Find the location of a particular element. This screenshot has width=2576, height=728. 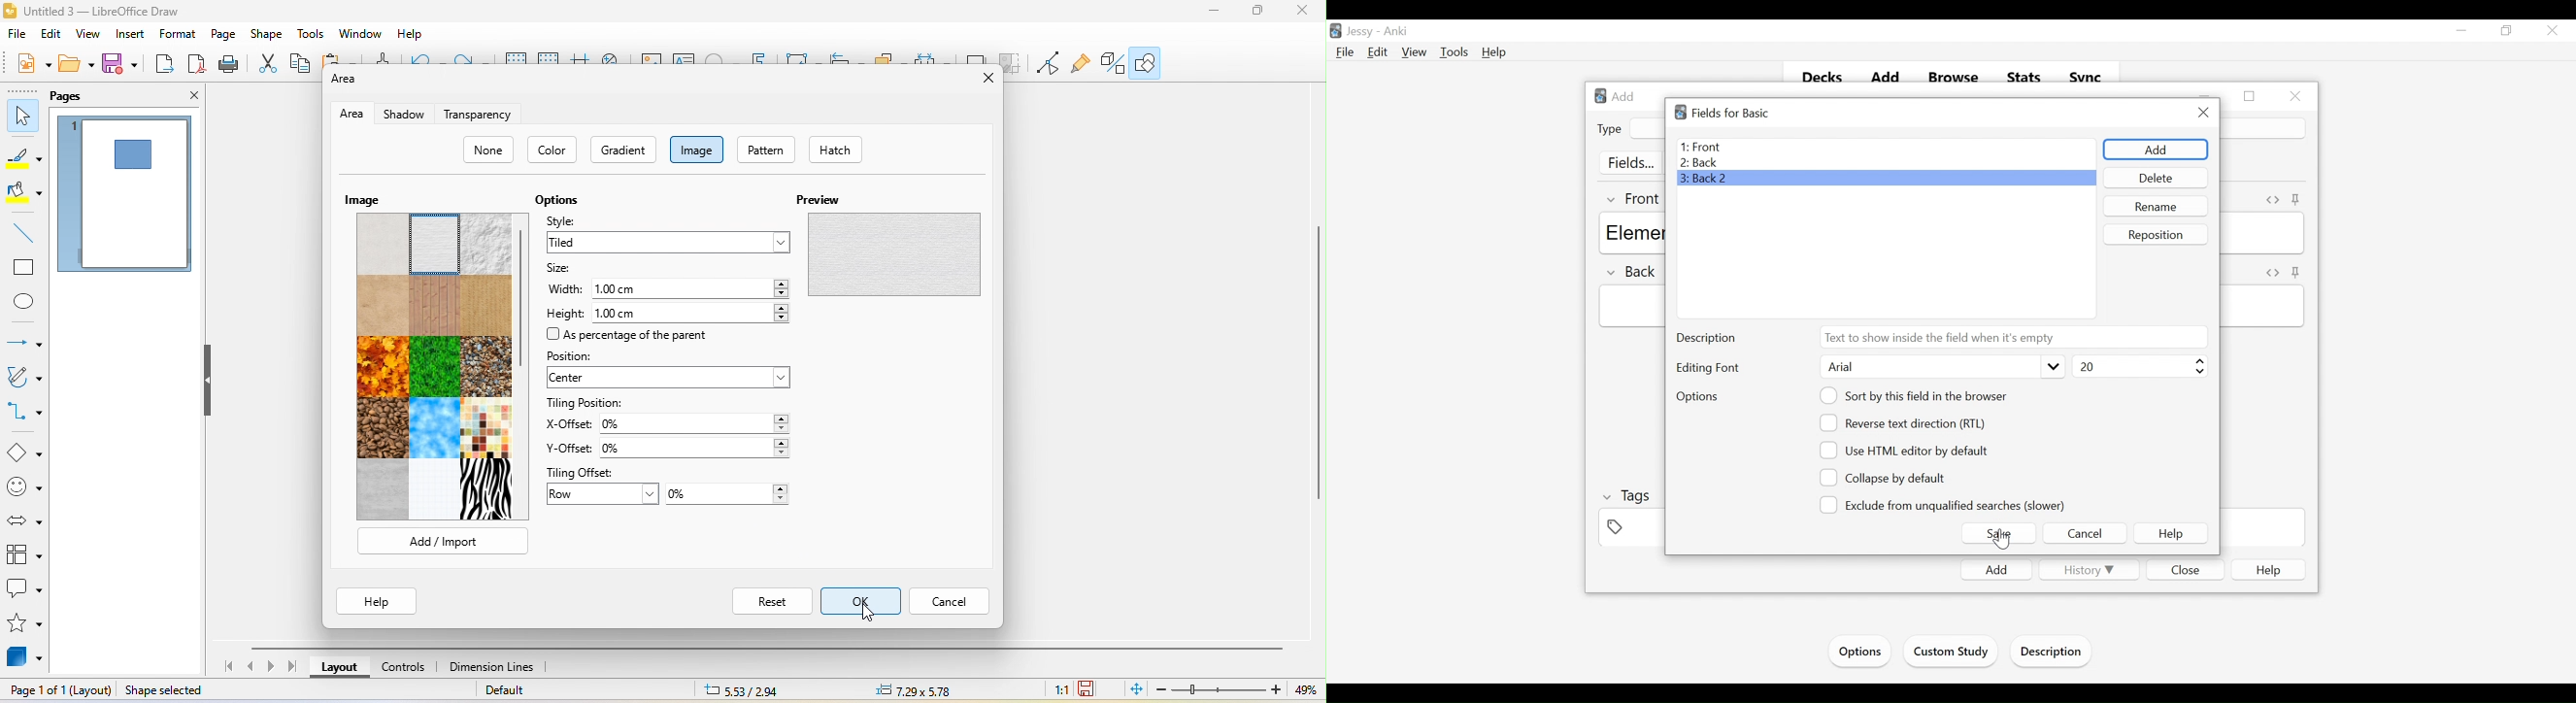

Editing Font is located at coordinates (1714, 368).